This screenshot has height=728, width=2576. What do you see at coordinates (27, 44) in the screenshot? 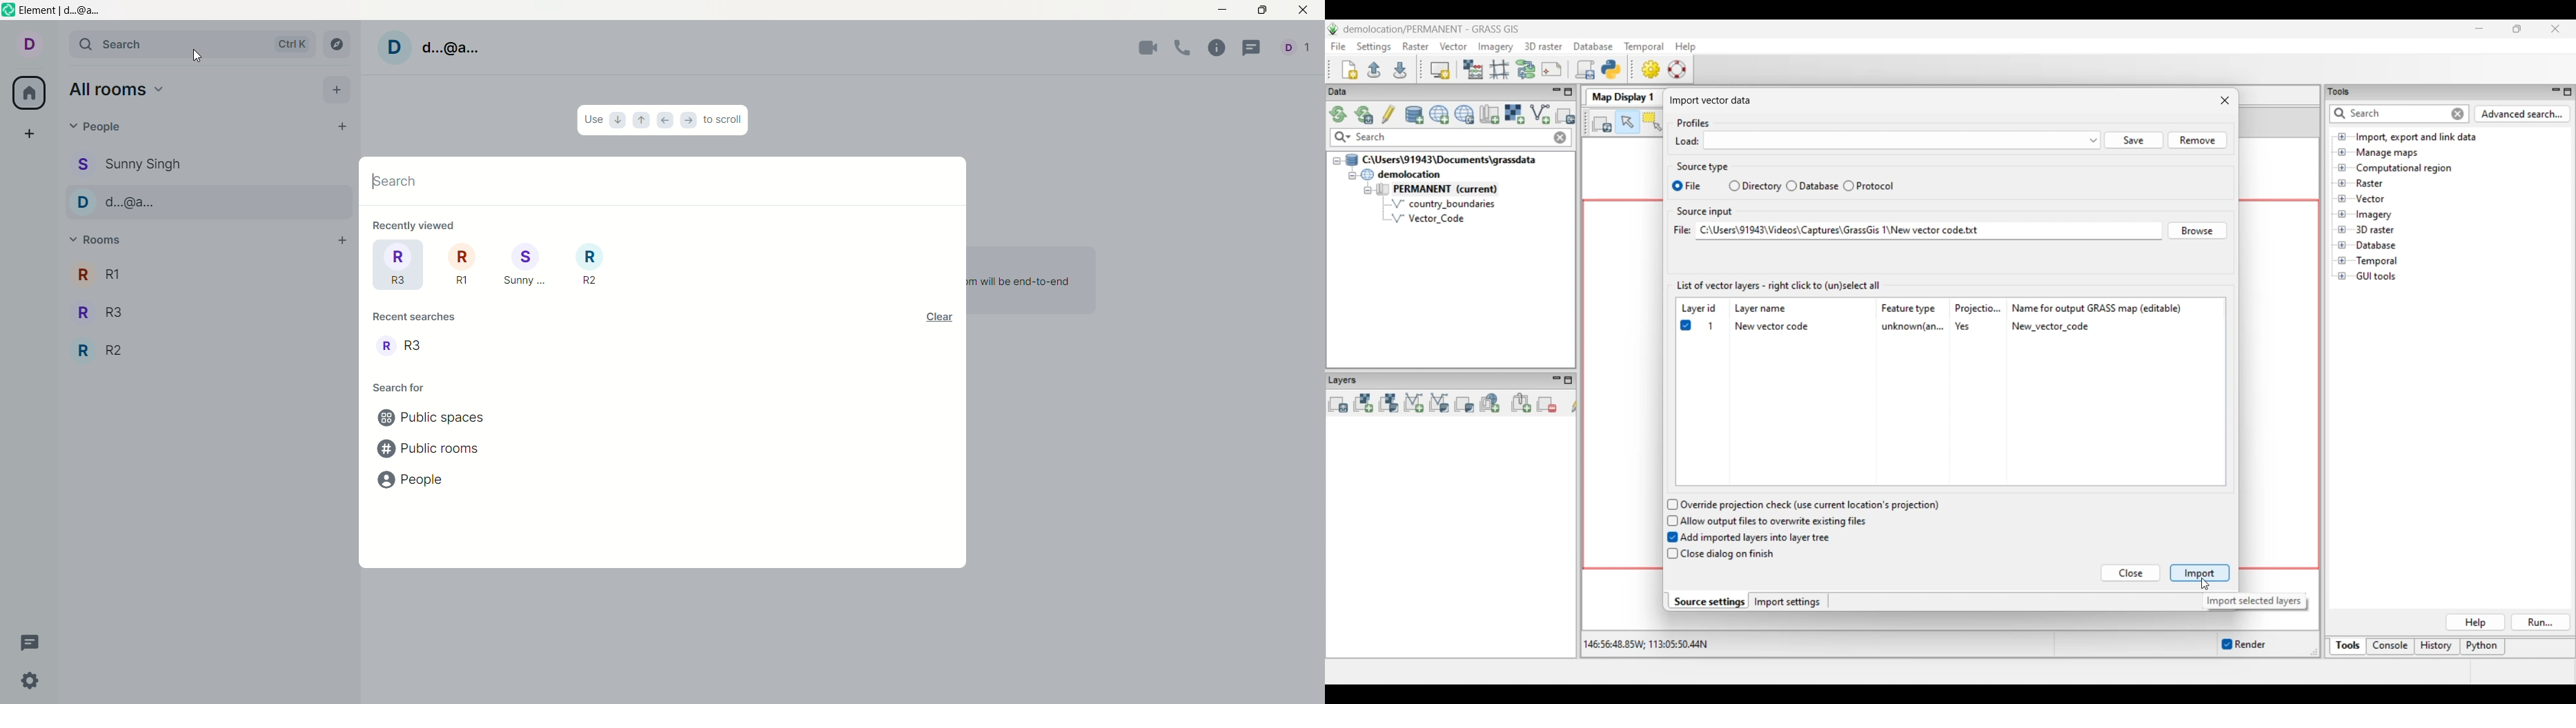
I see `account` at bounding box center [27, 44].